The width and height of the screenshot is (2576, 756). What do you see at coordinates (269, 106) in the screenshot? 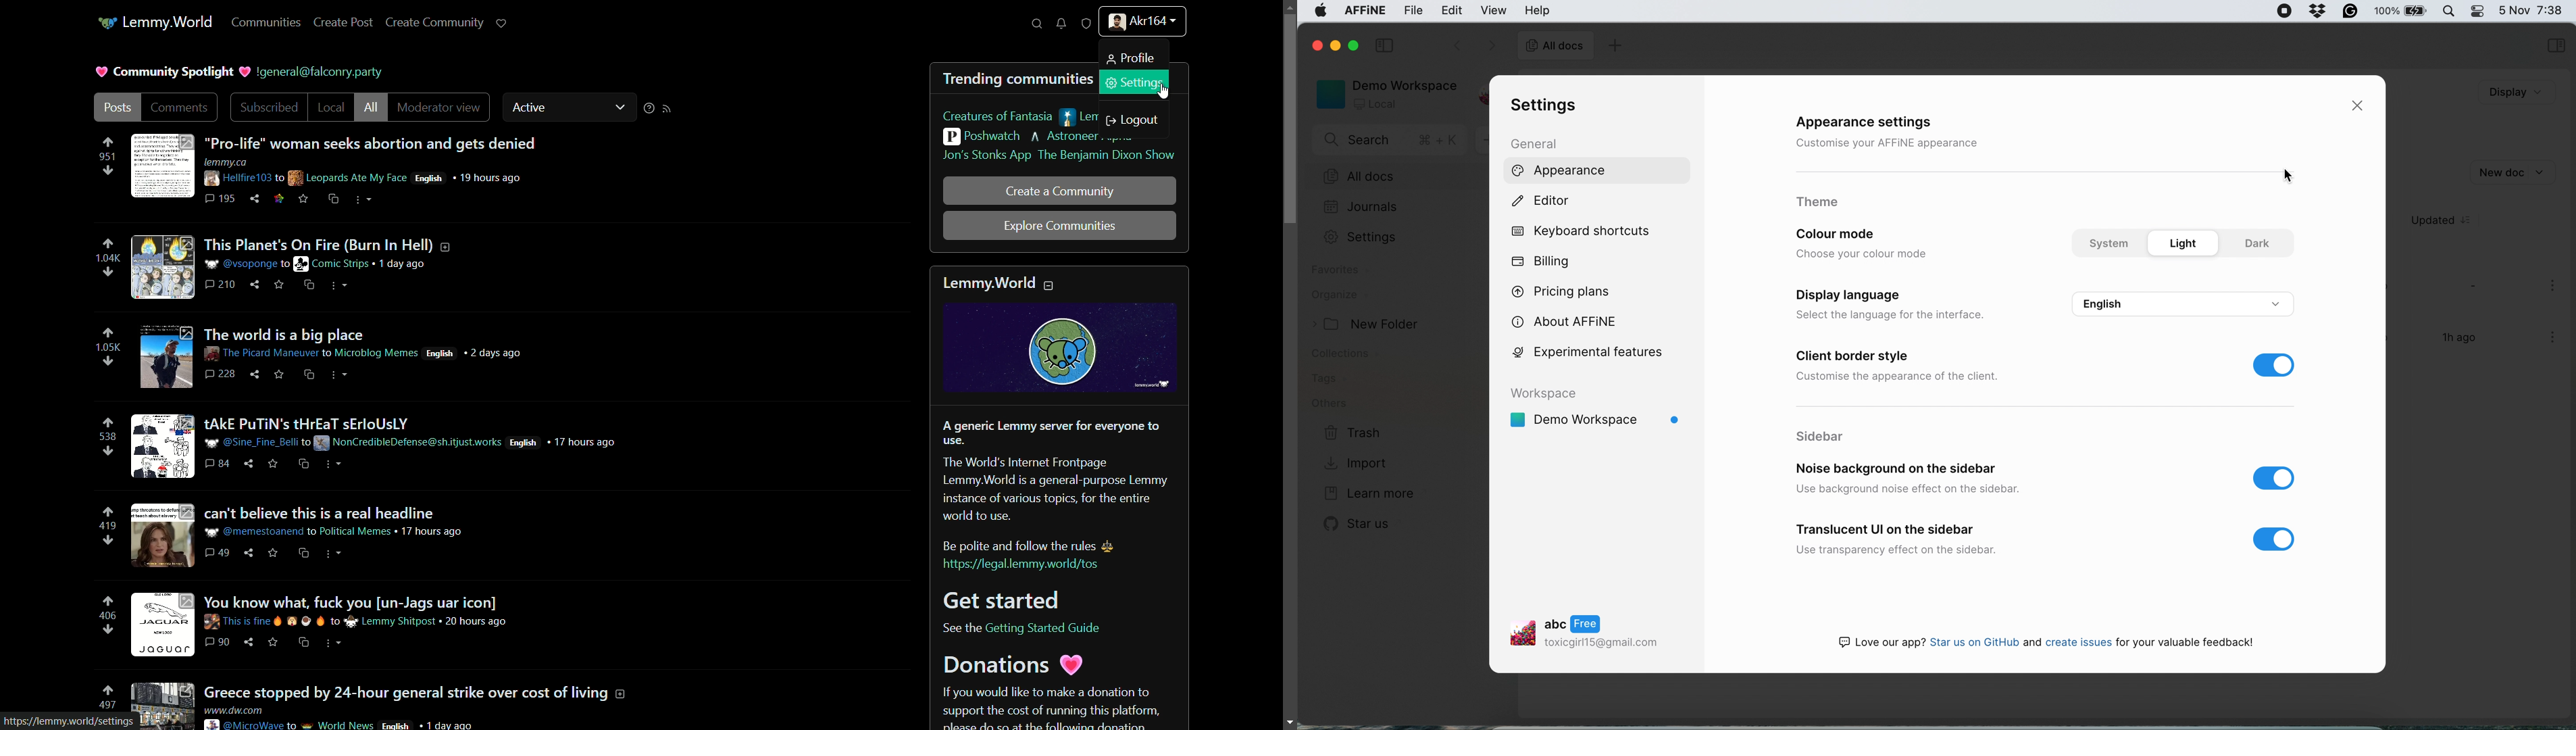
I see `subscribed` at bounding box center [269, 106].